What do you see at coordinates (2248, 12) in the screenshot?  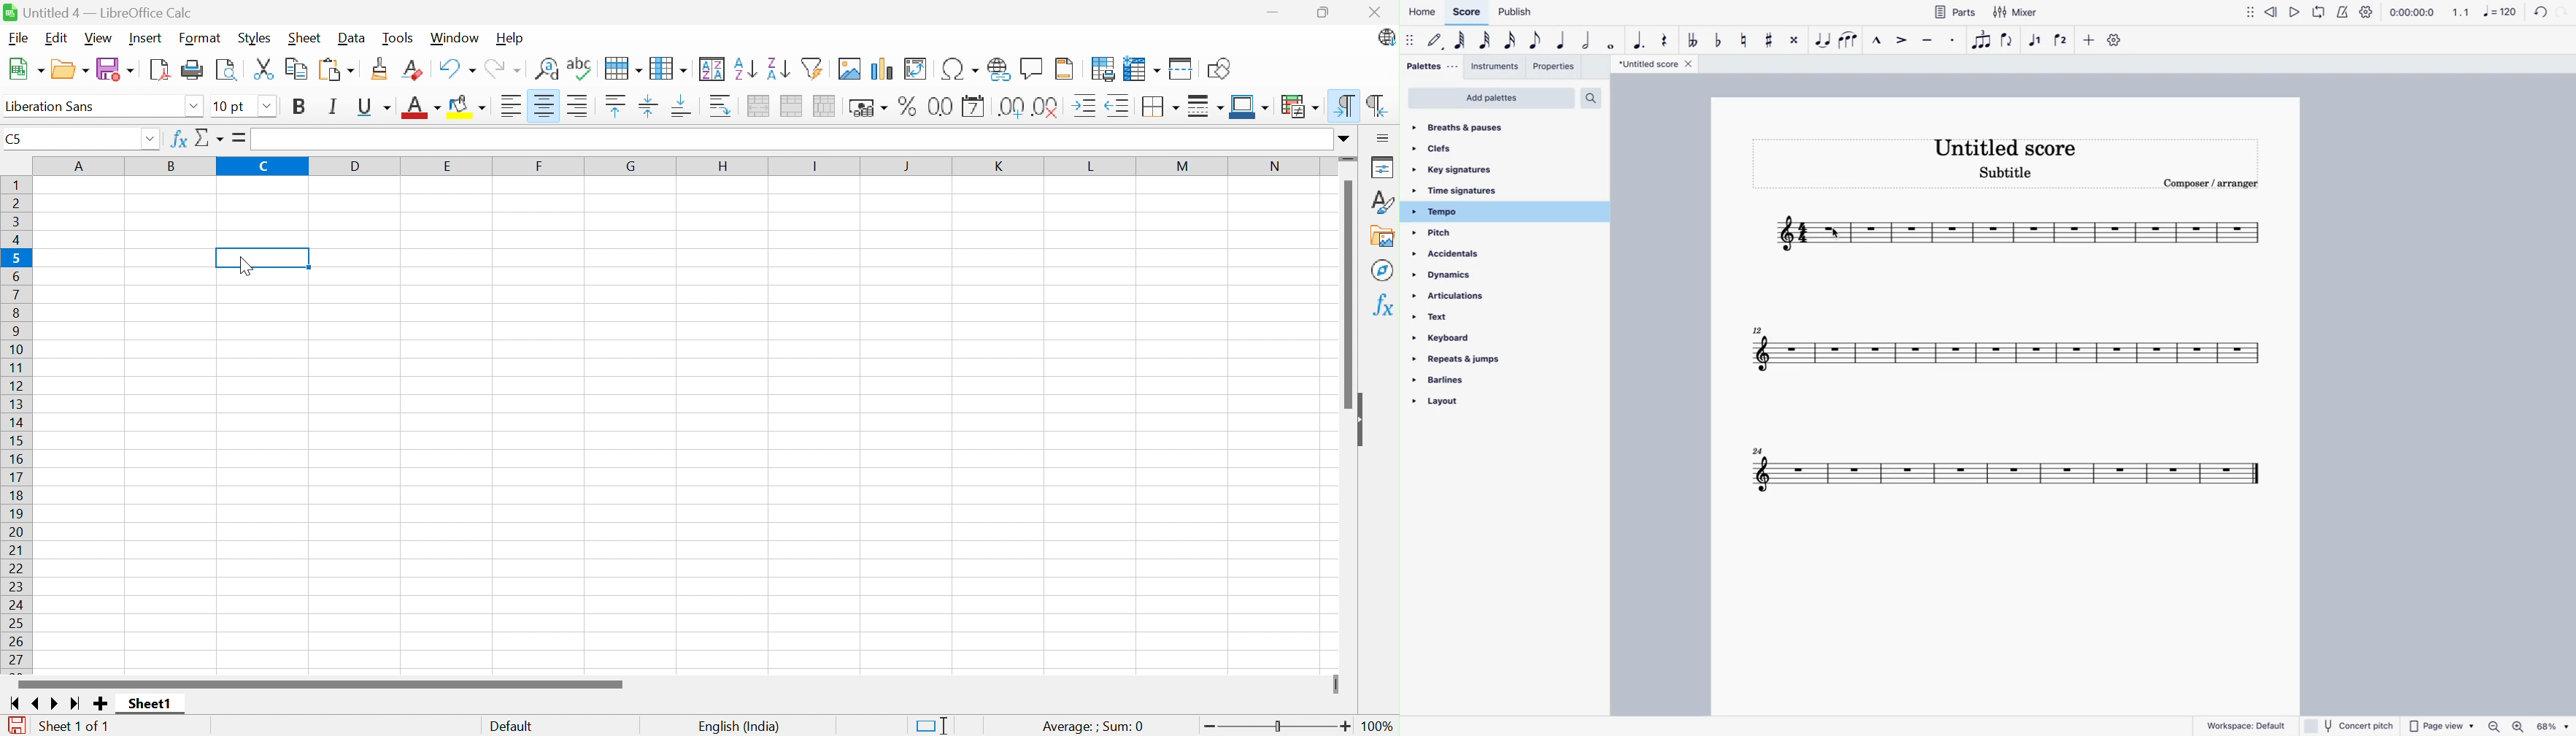 I see `move` at bounding box center [2248, 12].